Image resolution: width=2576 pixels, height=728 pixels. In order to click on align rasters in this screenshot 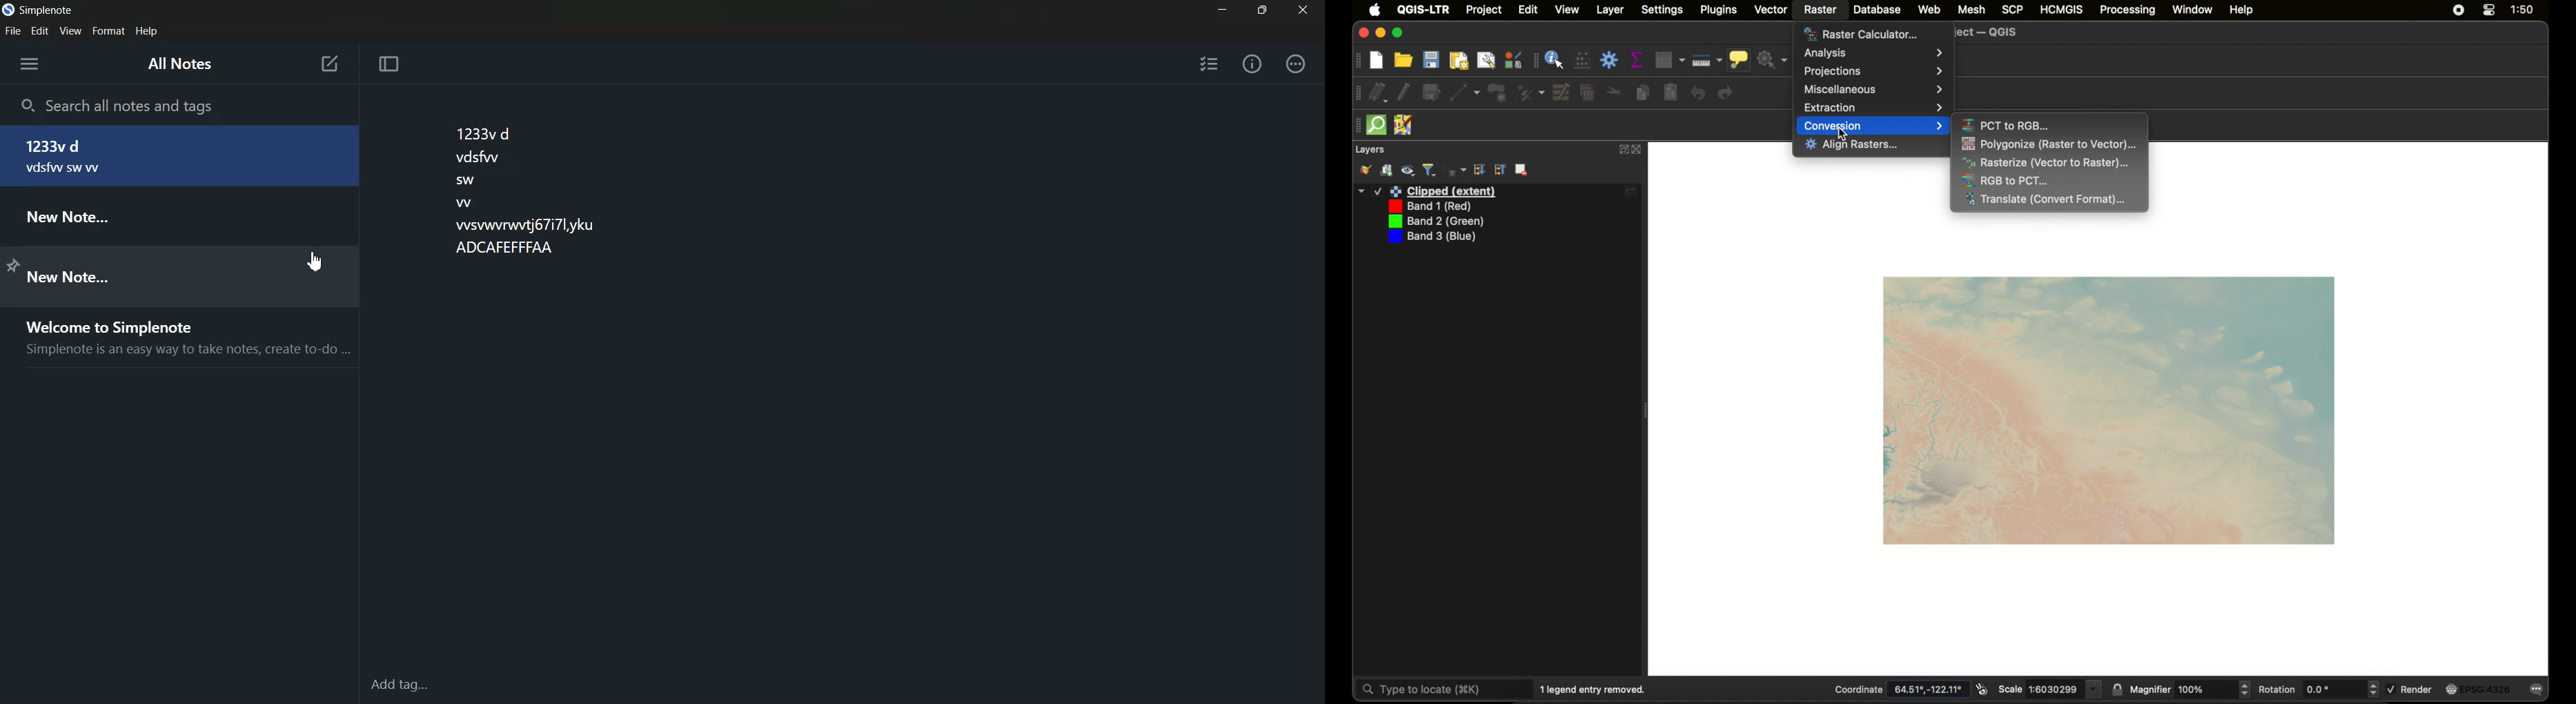, I will do `click(1852, 145)`.